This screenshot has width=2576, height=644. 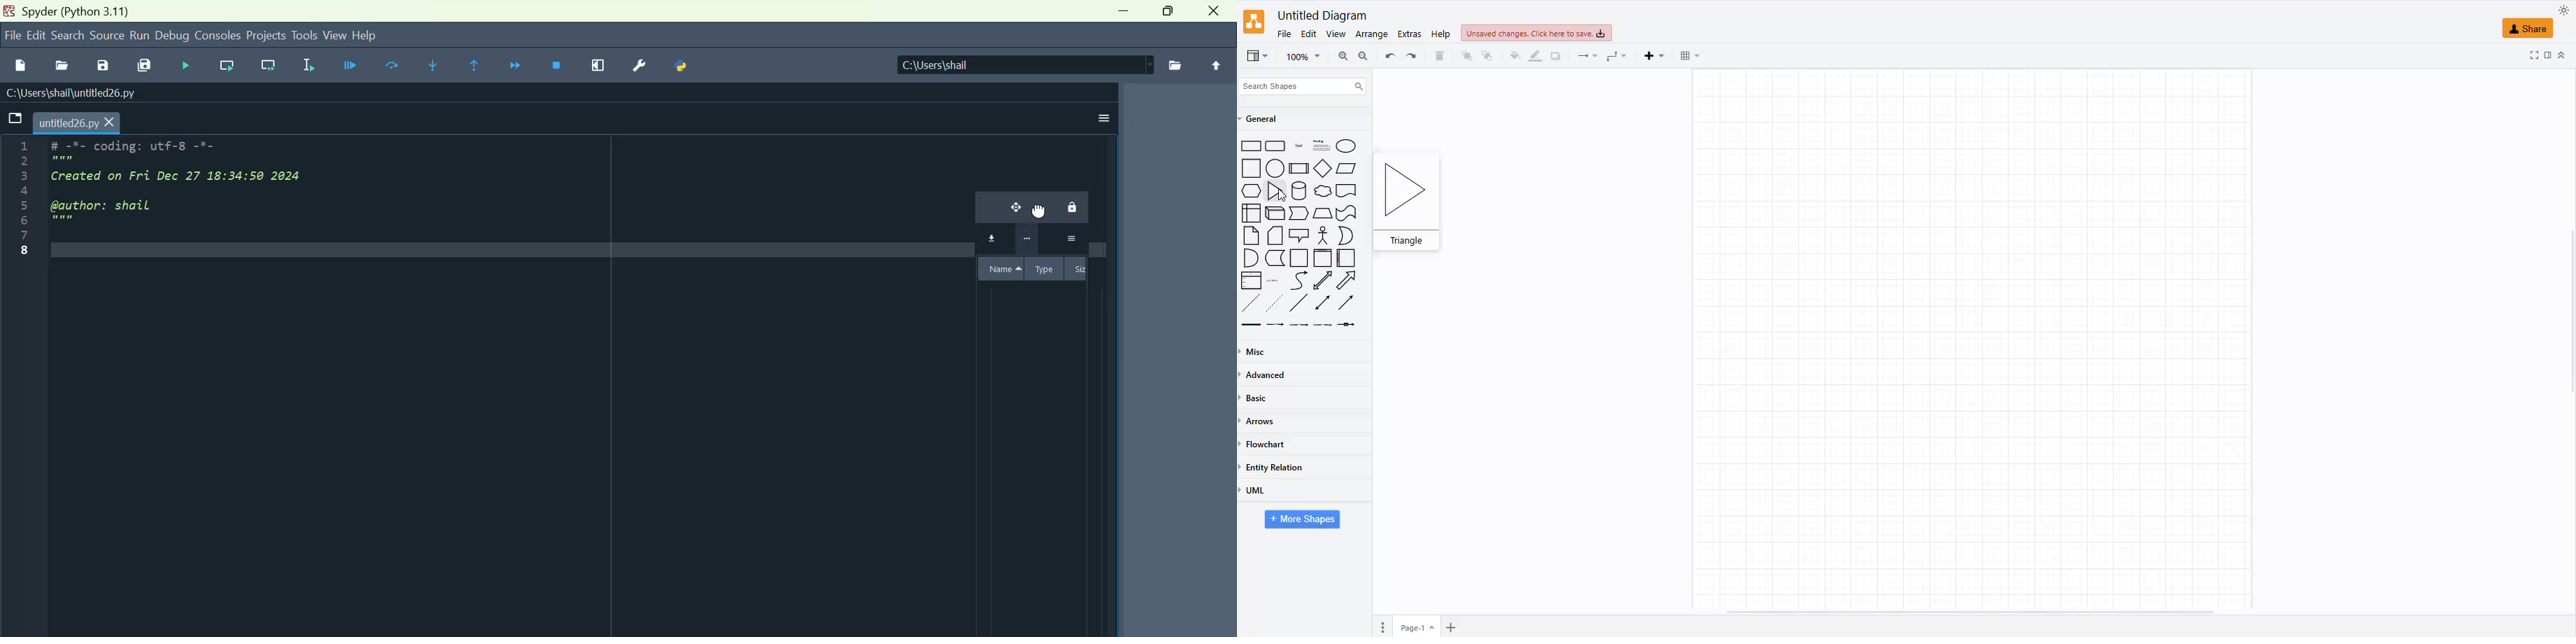 What do you see at coordinates (1346, 146) in the screenshot?
I see `Circle` at bounding box center [1346, 146].